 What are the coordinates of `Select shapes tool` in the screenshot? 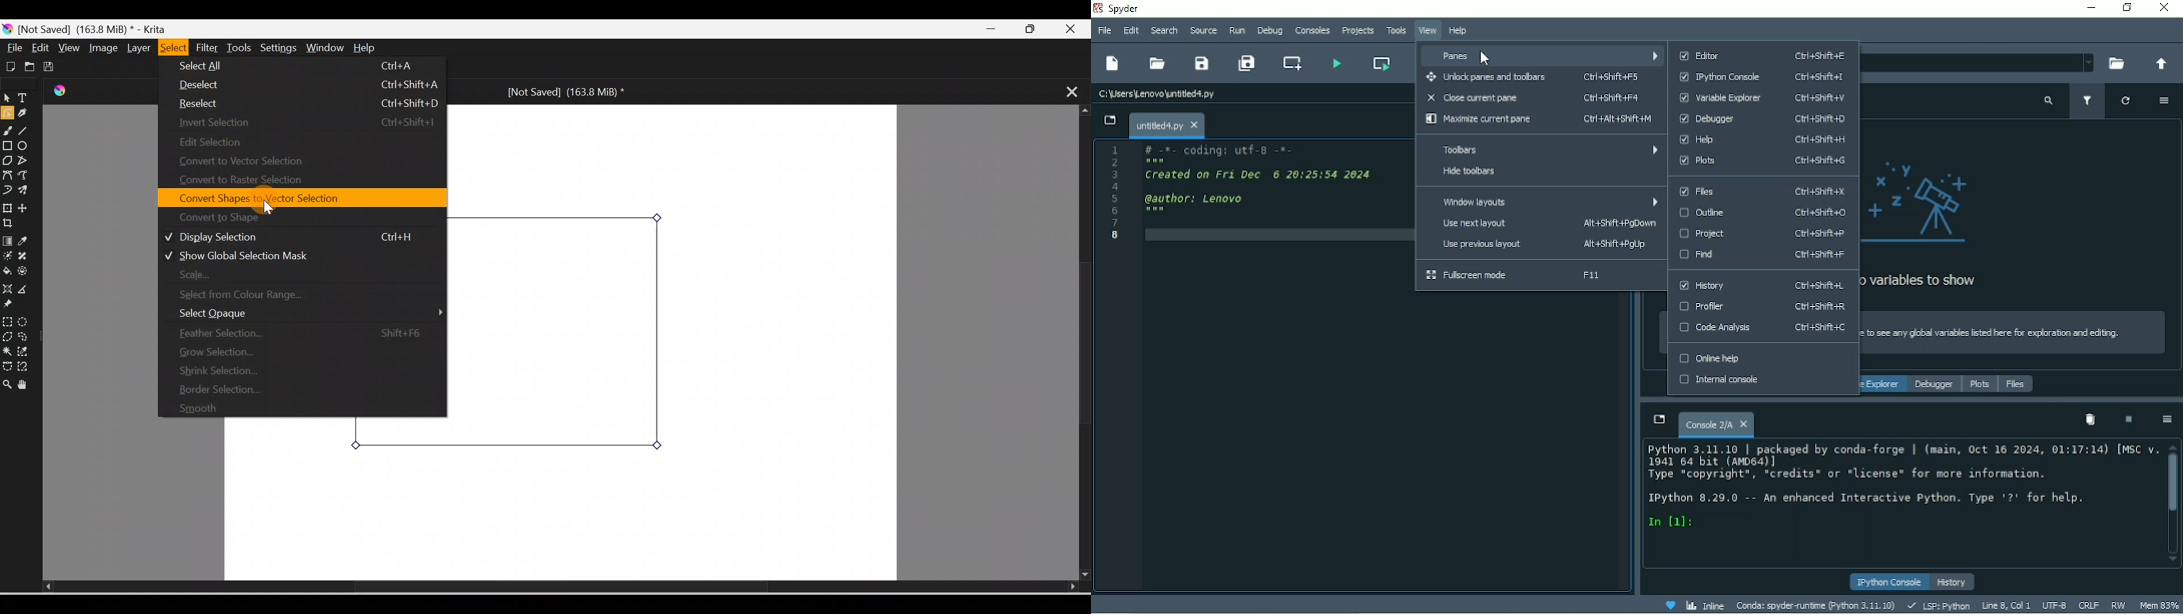 It's located at (7, 99).